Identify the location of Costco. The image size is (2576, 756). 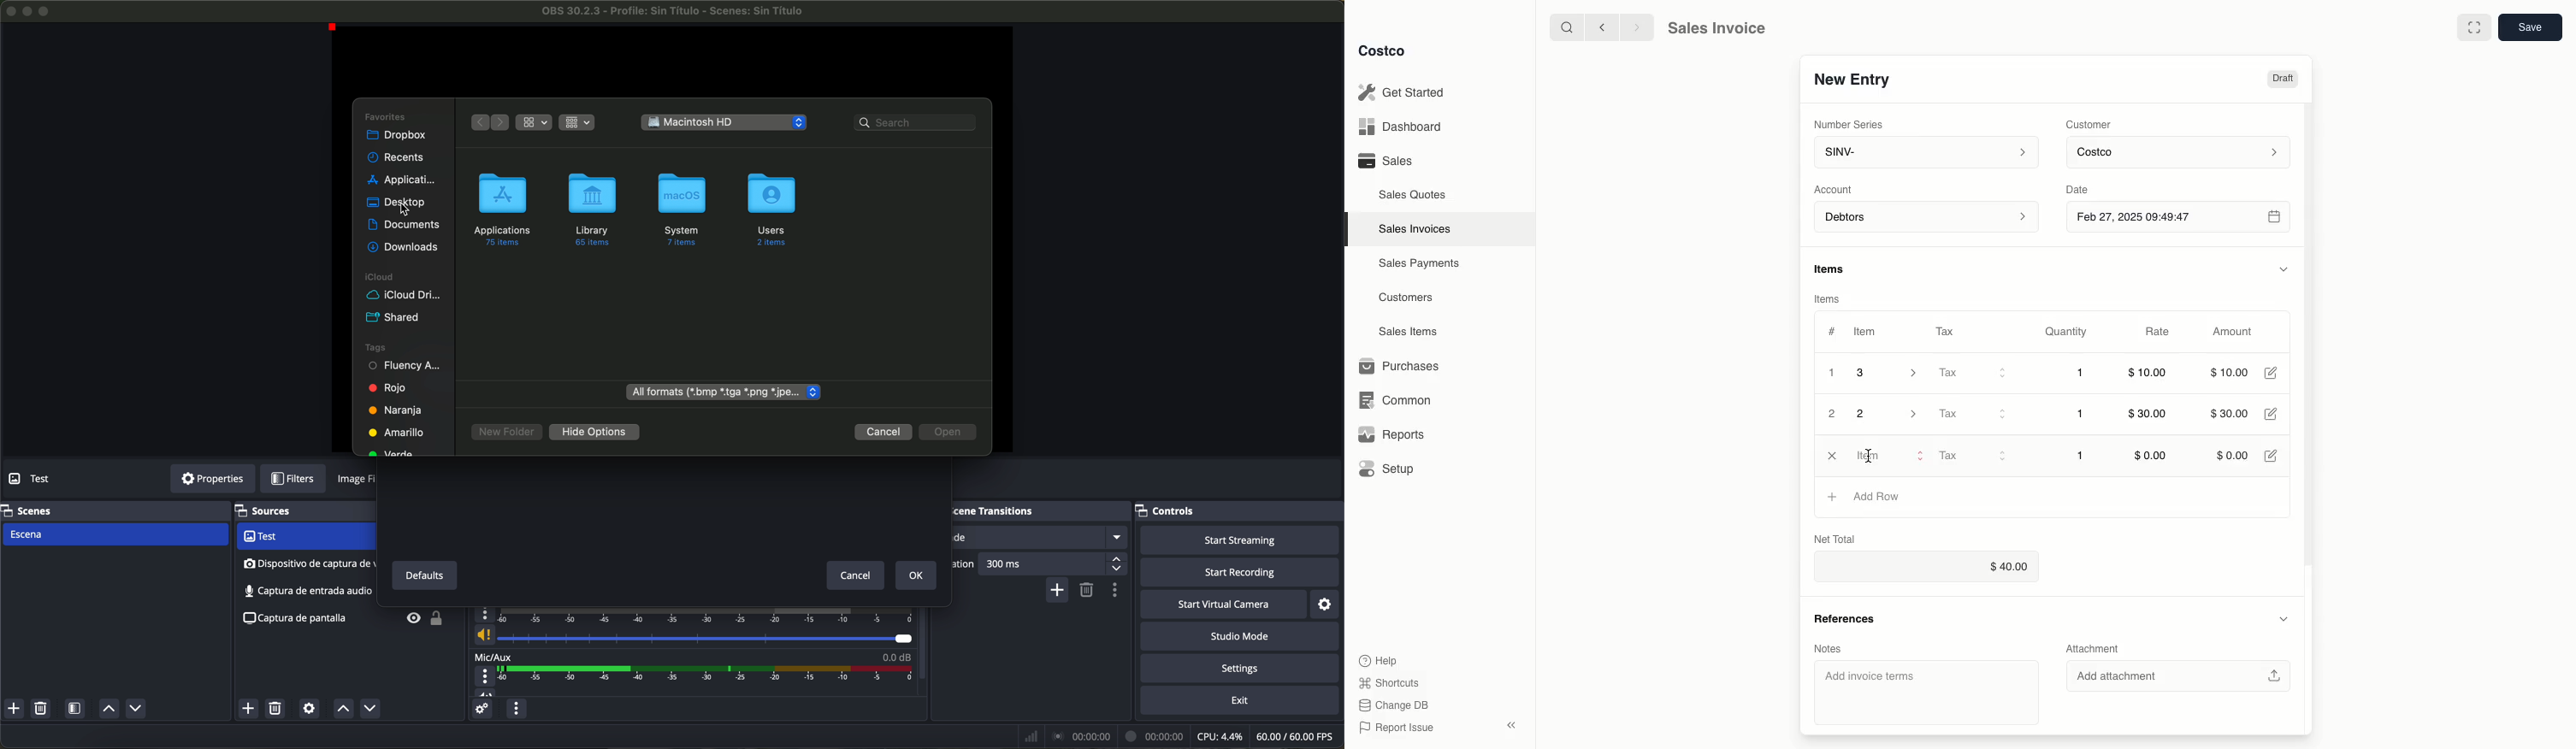
(2181, 153).